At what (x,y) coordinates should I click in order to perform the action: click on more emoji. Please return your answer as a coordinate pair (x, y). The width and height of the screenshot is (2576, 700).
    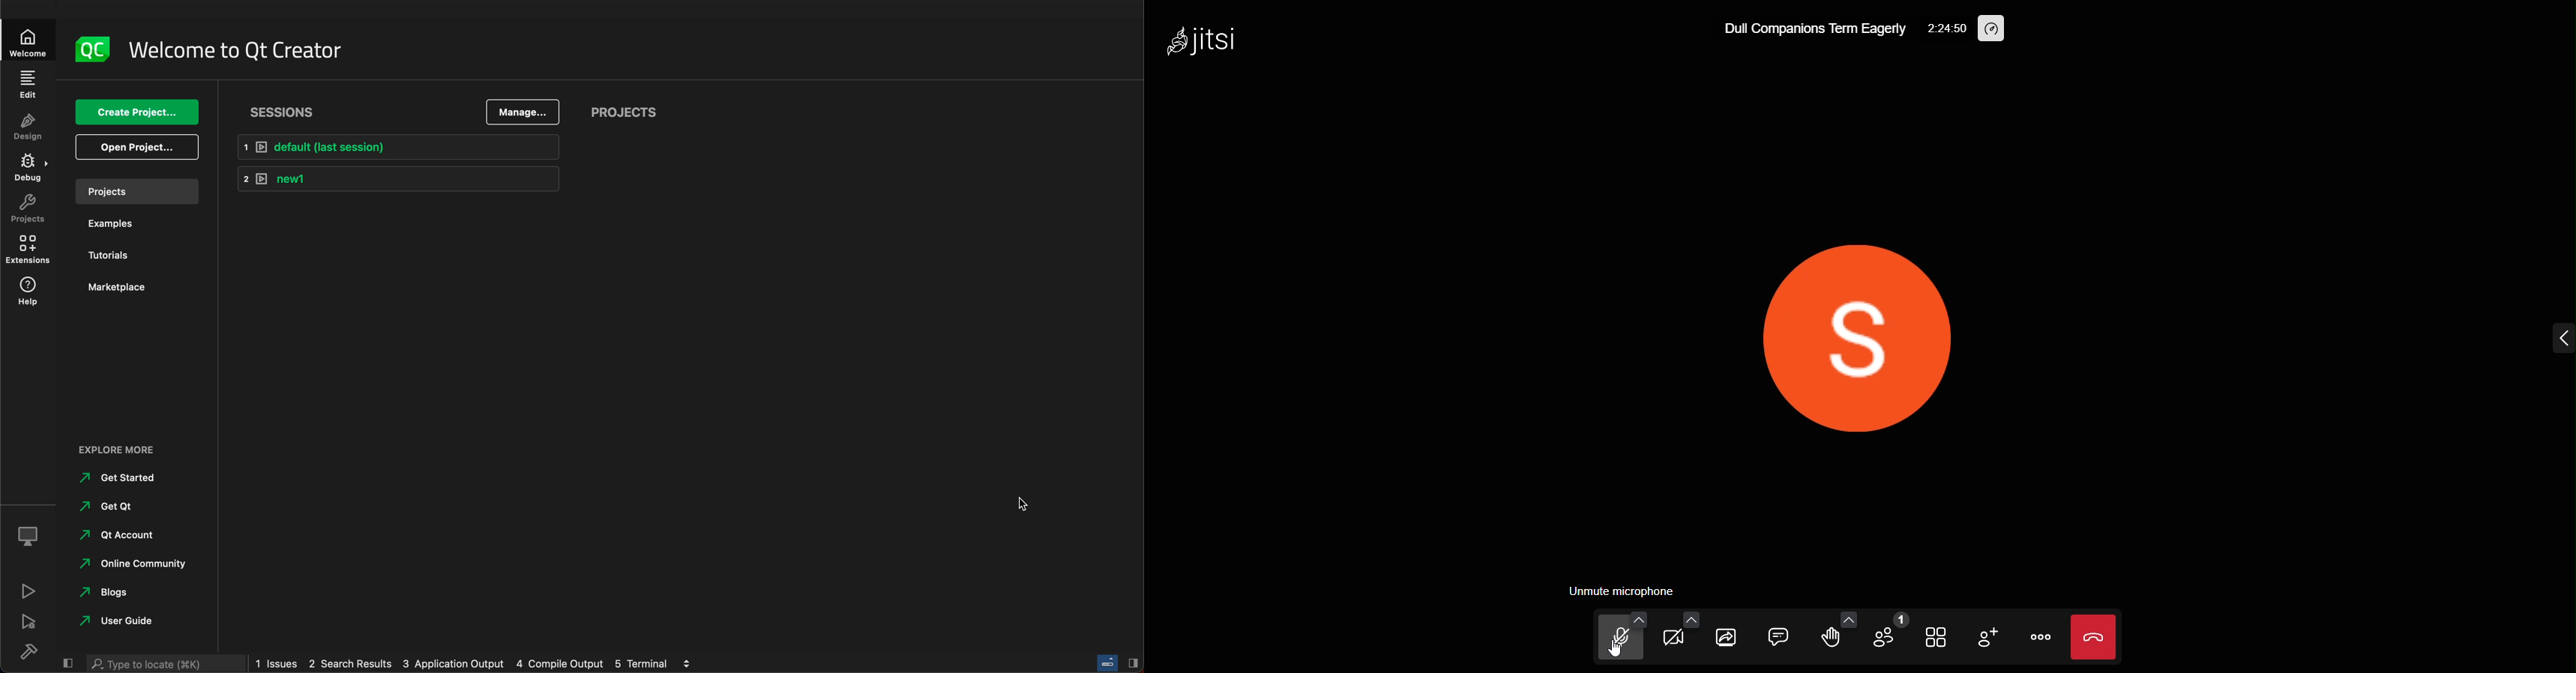
    Looking at the image, I should click on (1841, 617).